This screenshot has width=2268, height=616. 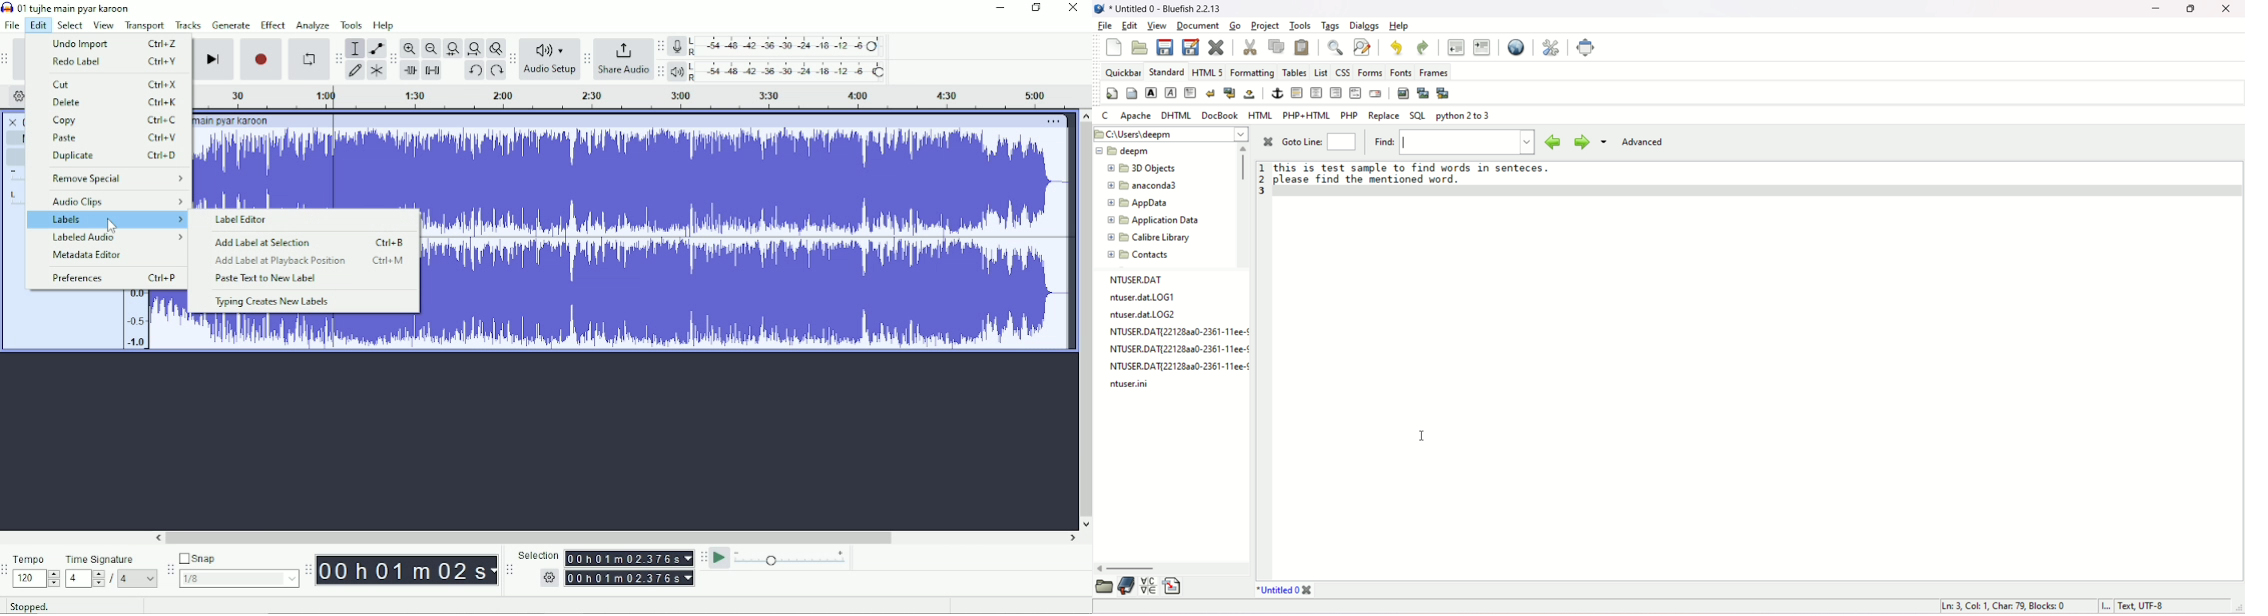 I want to click on python 2 to 3, so click(x=1463, y=116).